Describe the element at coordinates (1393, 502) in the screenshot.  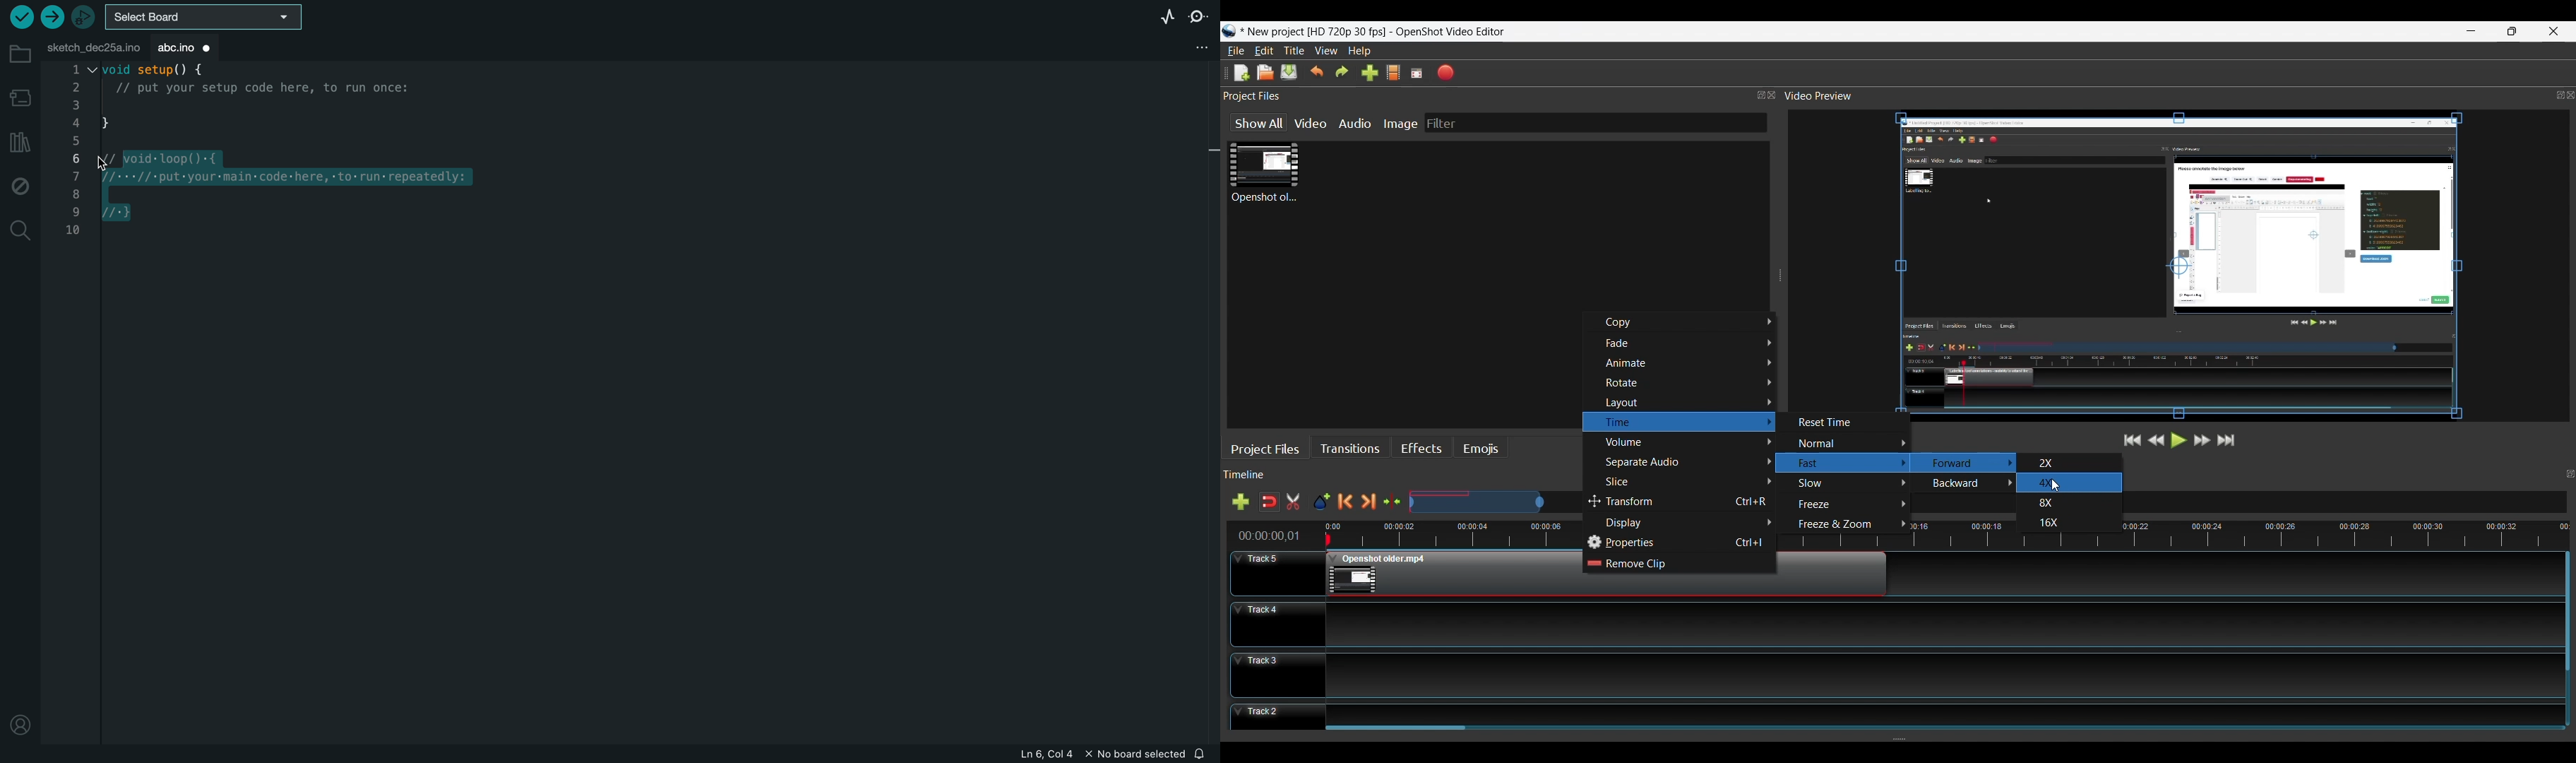
I see `Center te timeline at the playhead` at that location.